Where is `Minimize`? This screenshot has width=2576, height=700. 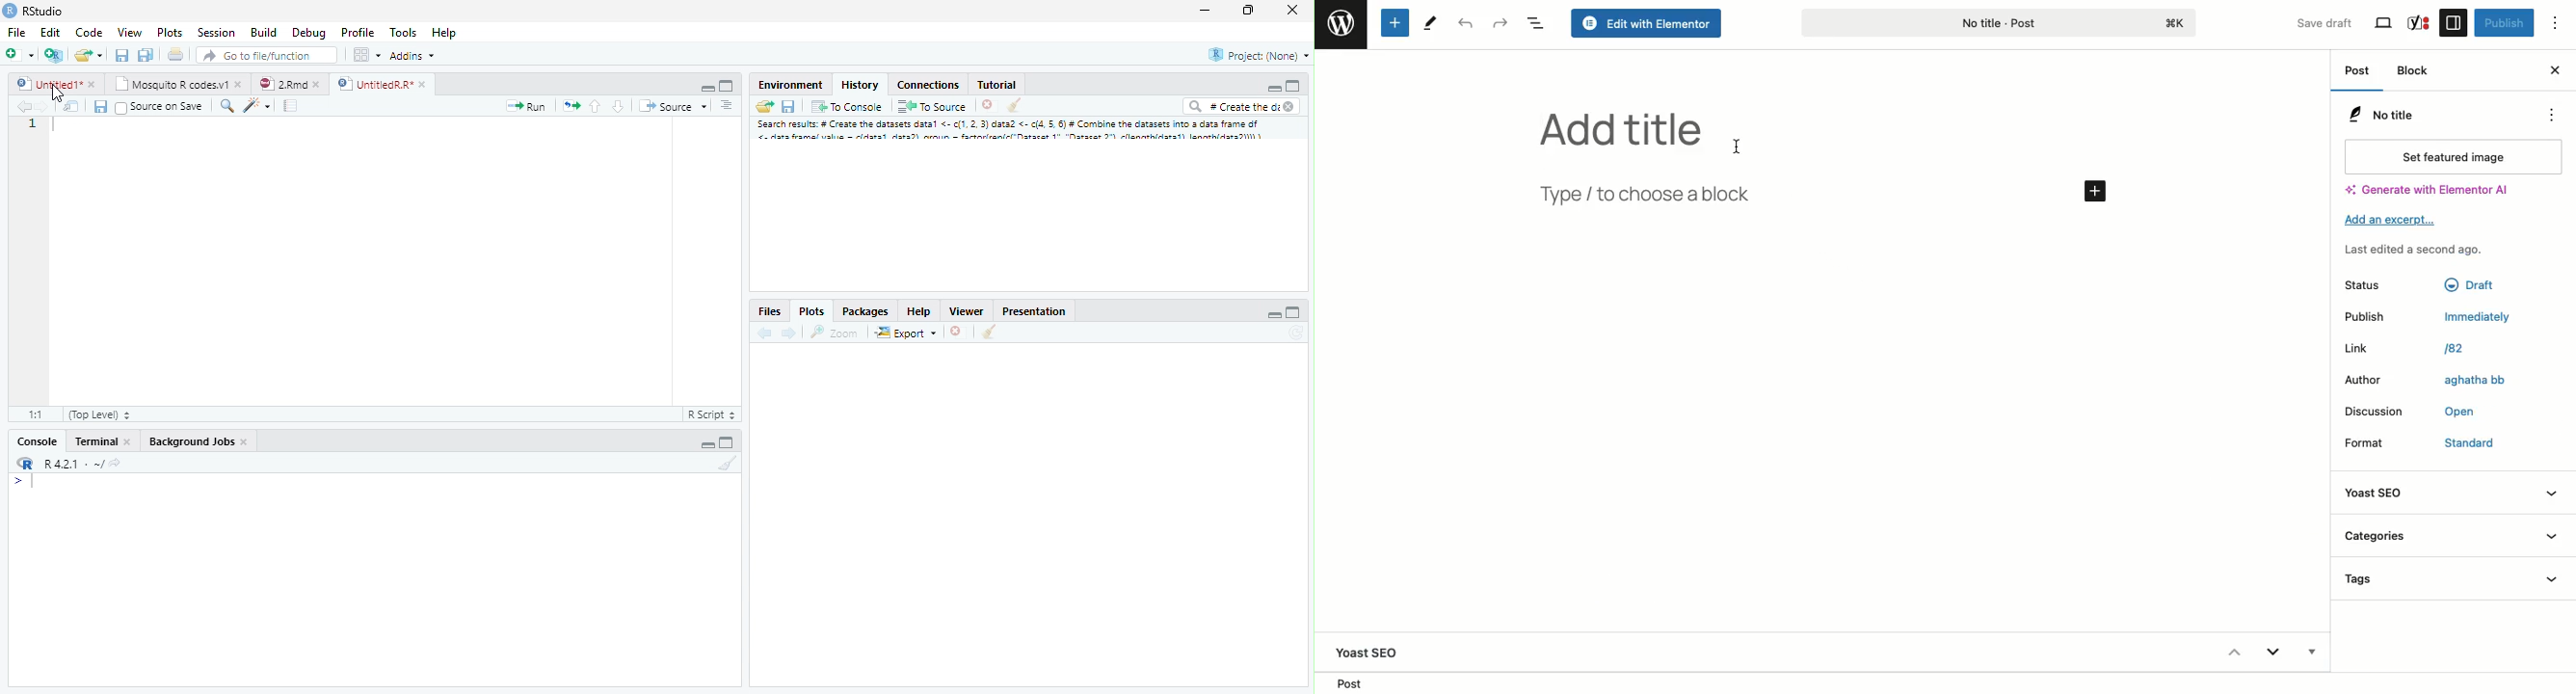
Minimize is located at coordinates (1271, 313).